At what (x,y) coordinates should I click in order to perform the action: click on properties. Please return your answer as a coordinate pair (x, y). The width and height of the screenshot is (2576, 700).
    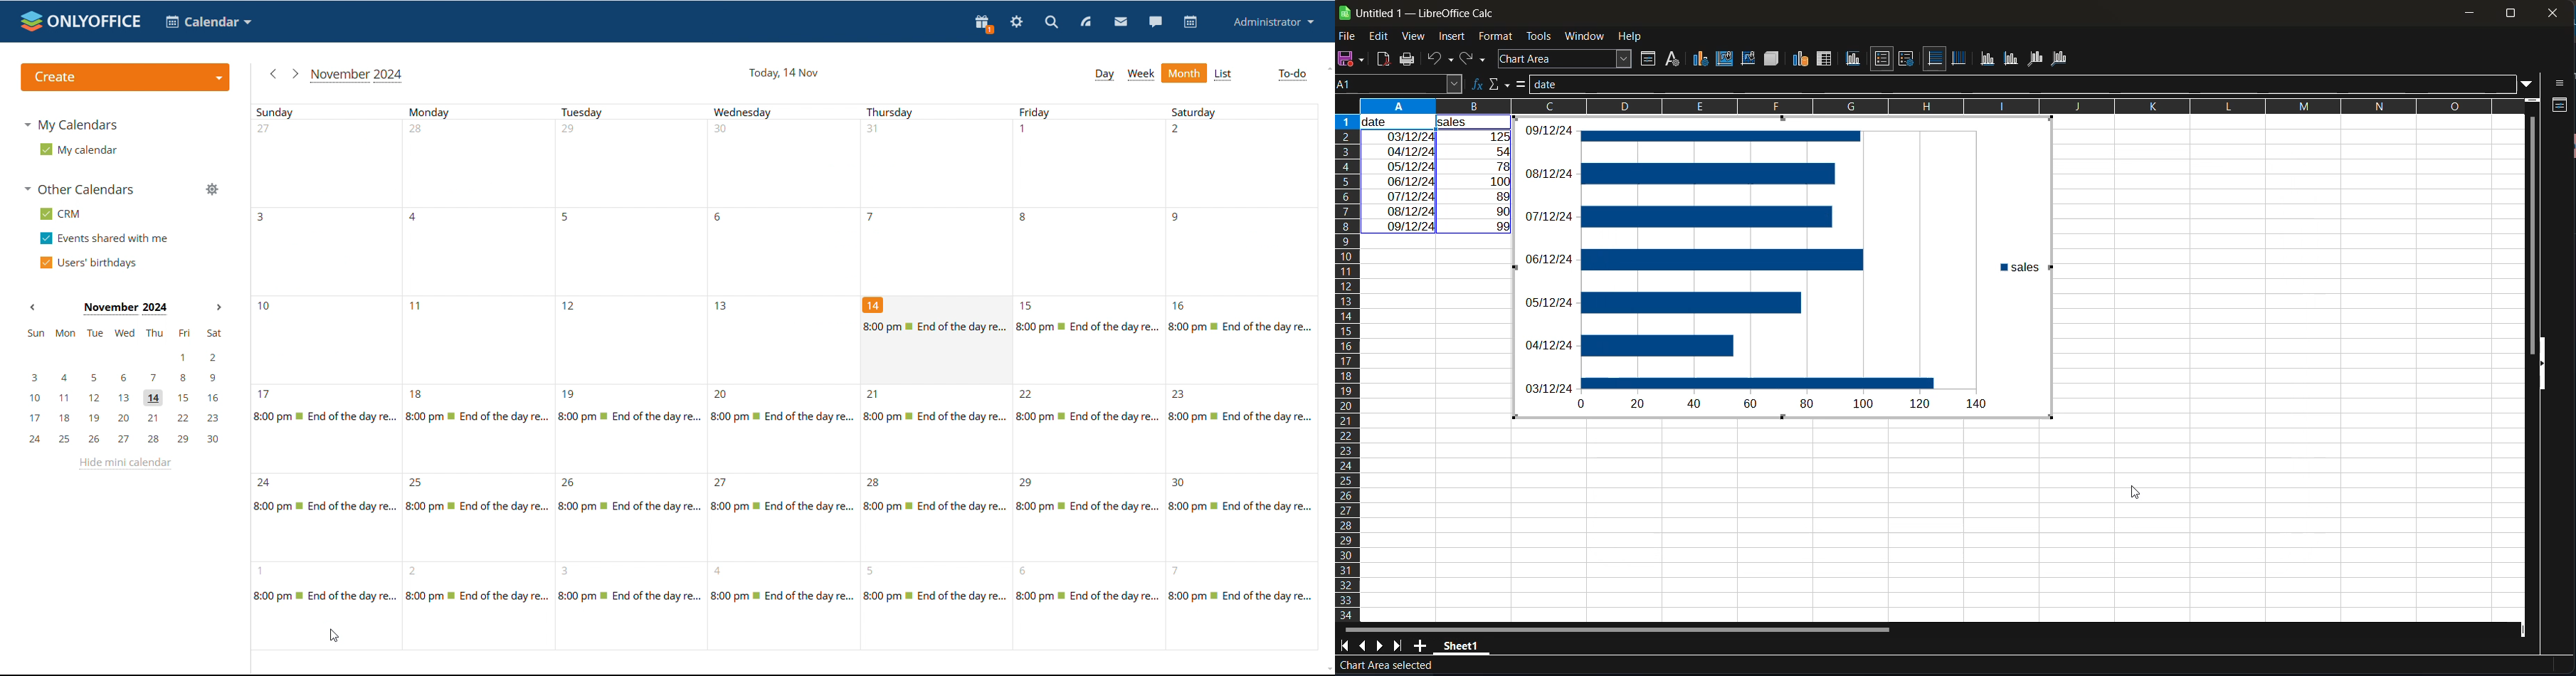
    Looking at the image, I should click on (2559, 107).